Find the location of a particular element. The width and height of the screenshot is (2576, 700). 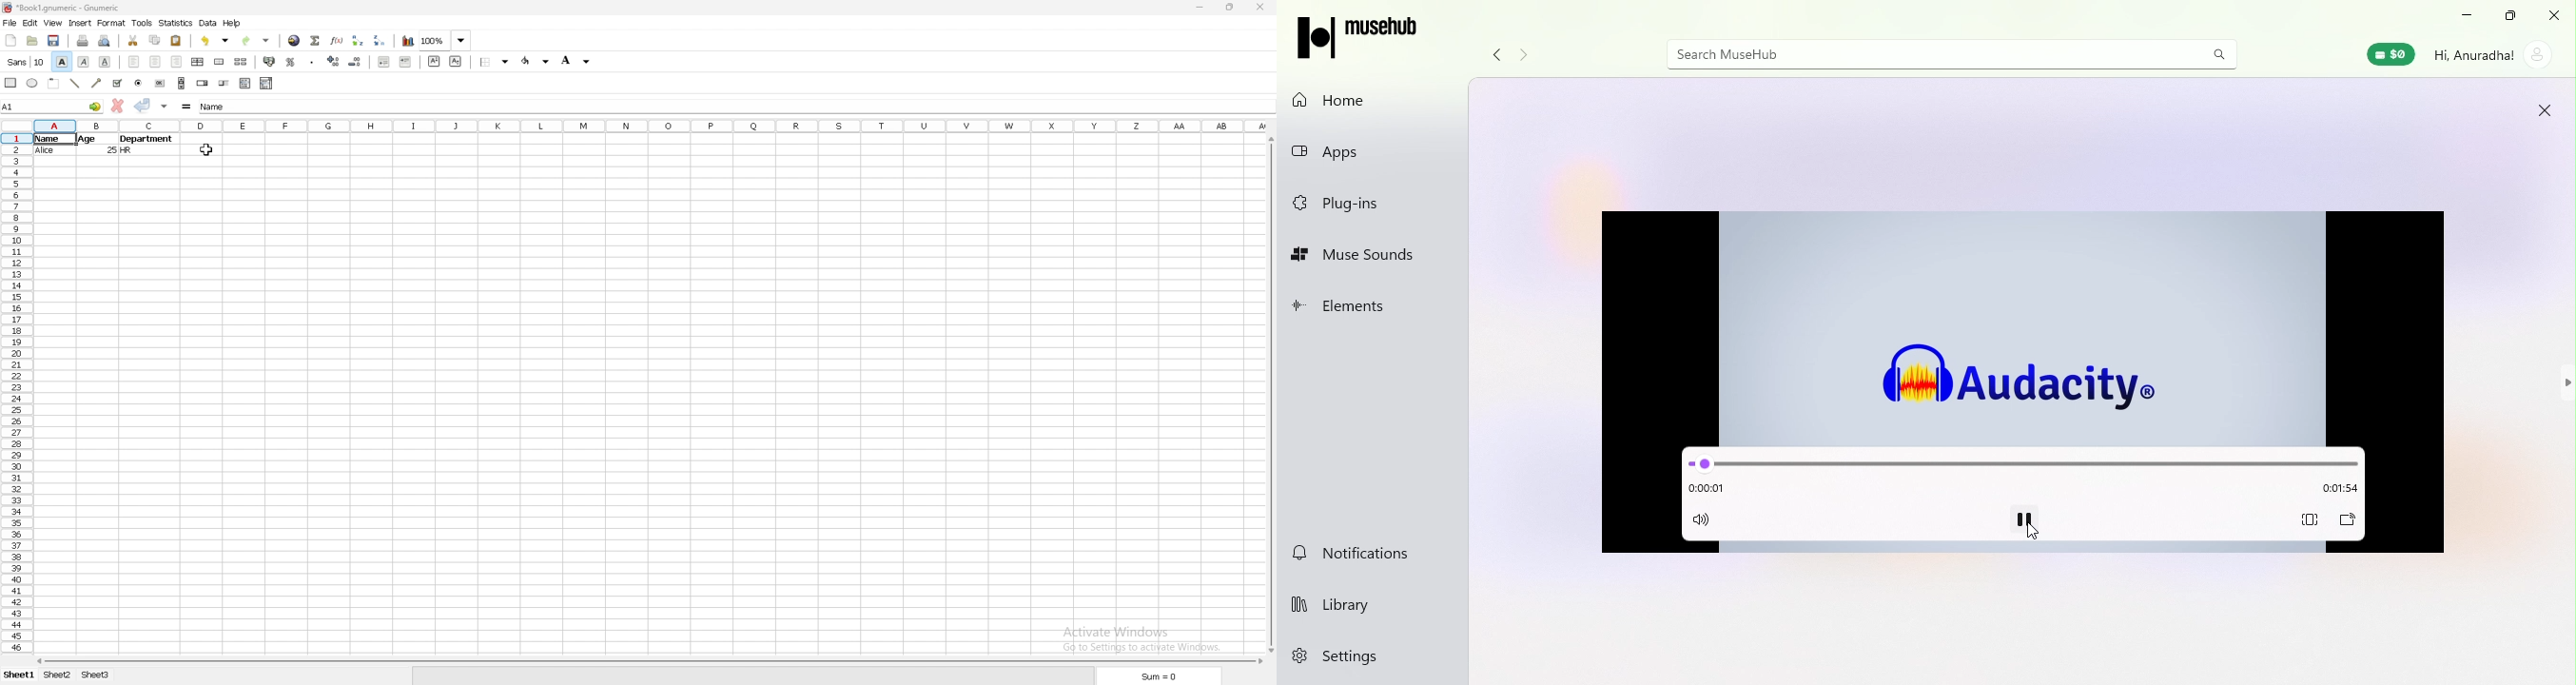

Mute is located at coordinates (1708, 521).